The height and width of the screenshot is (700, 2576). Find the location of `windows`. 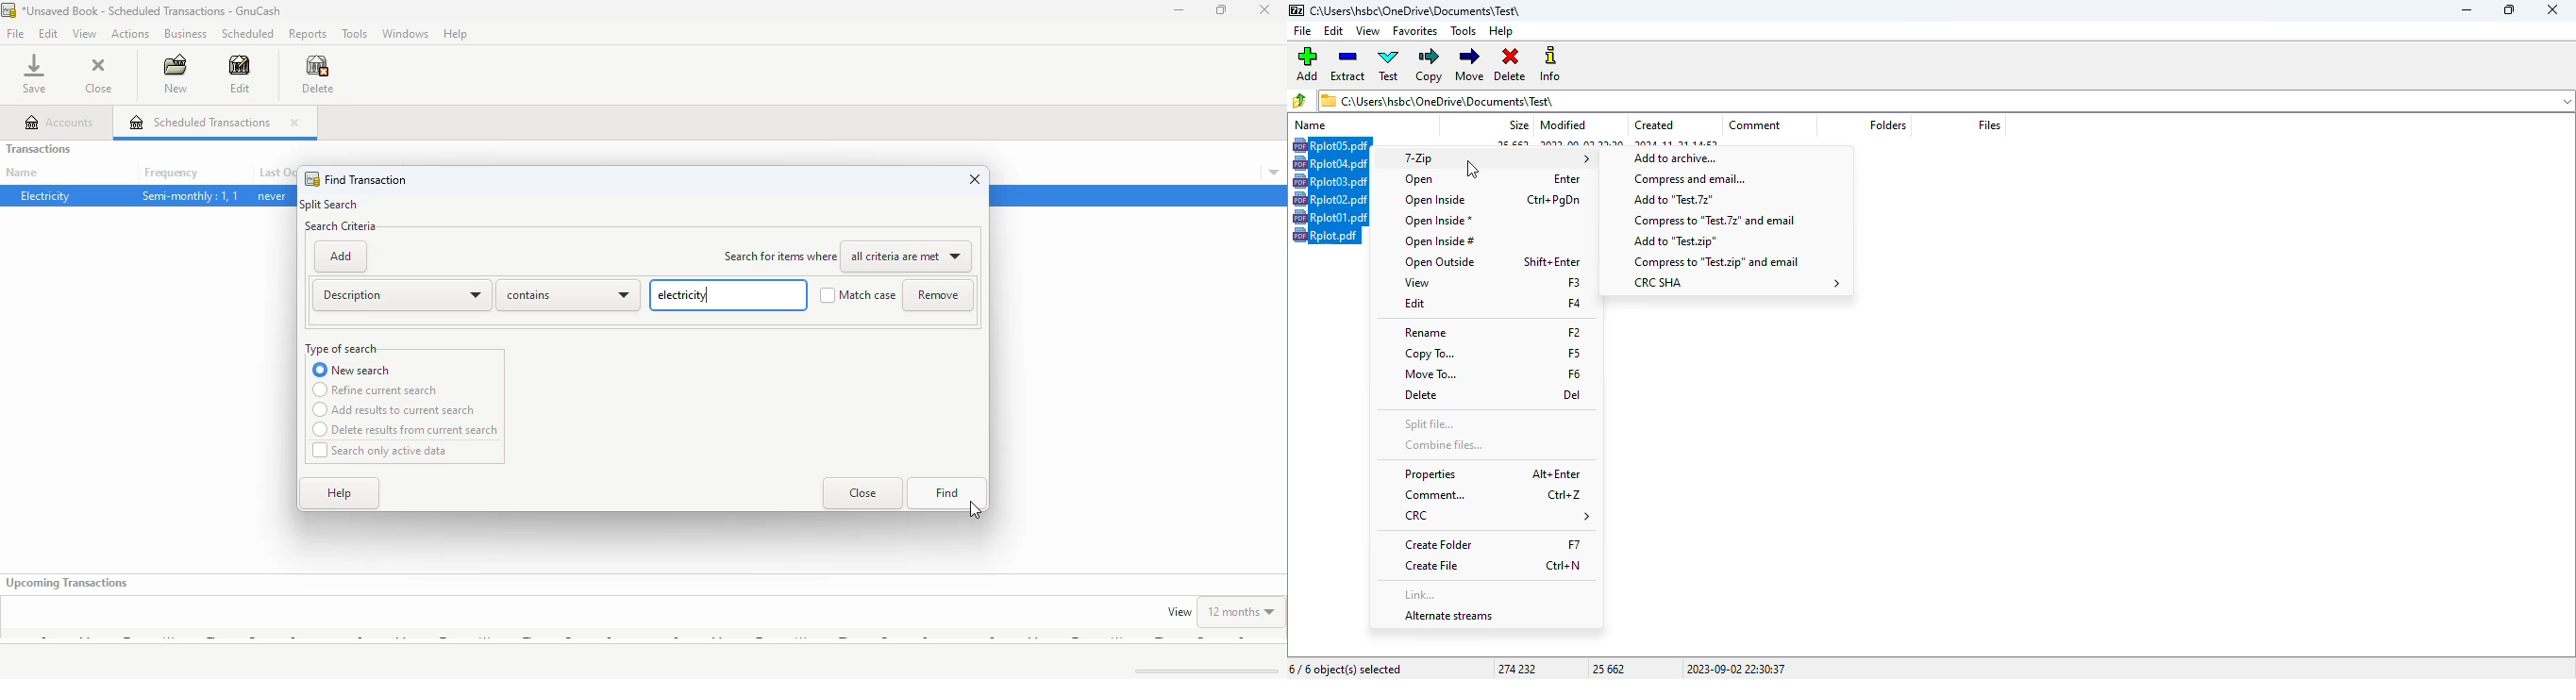

windows is located at coordinates (407, 33).